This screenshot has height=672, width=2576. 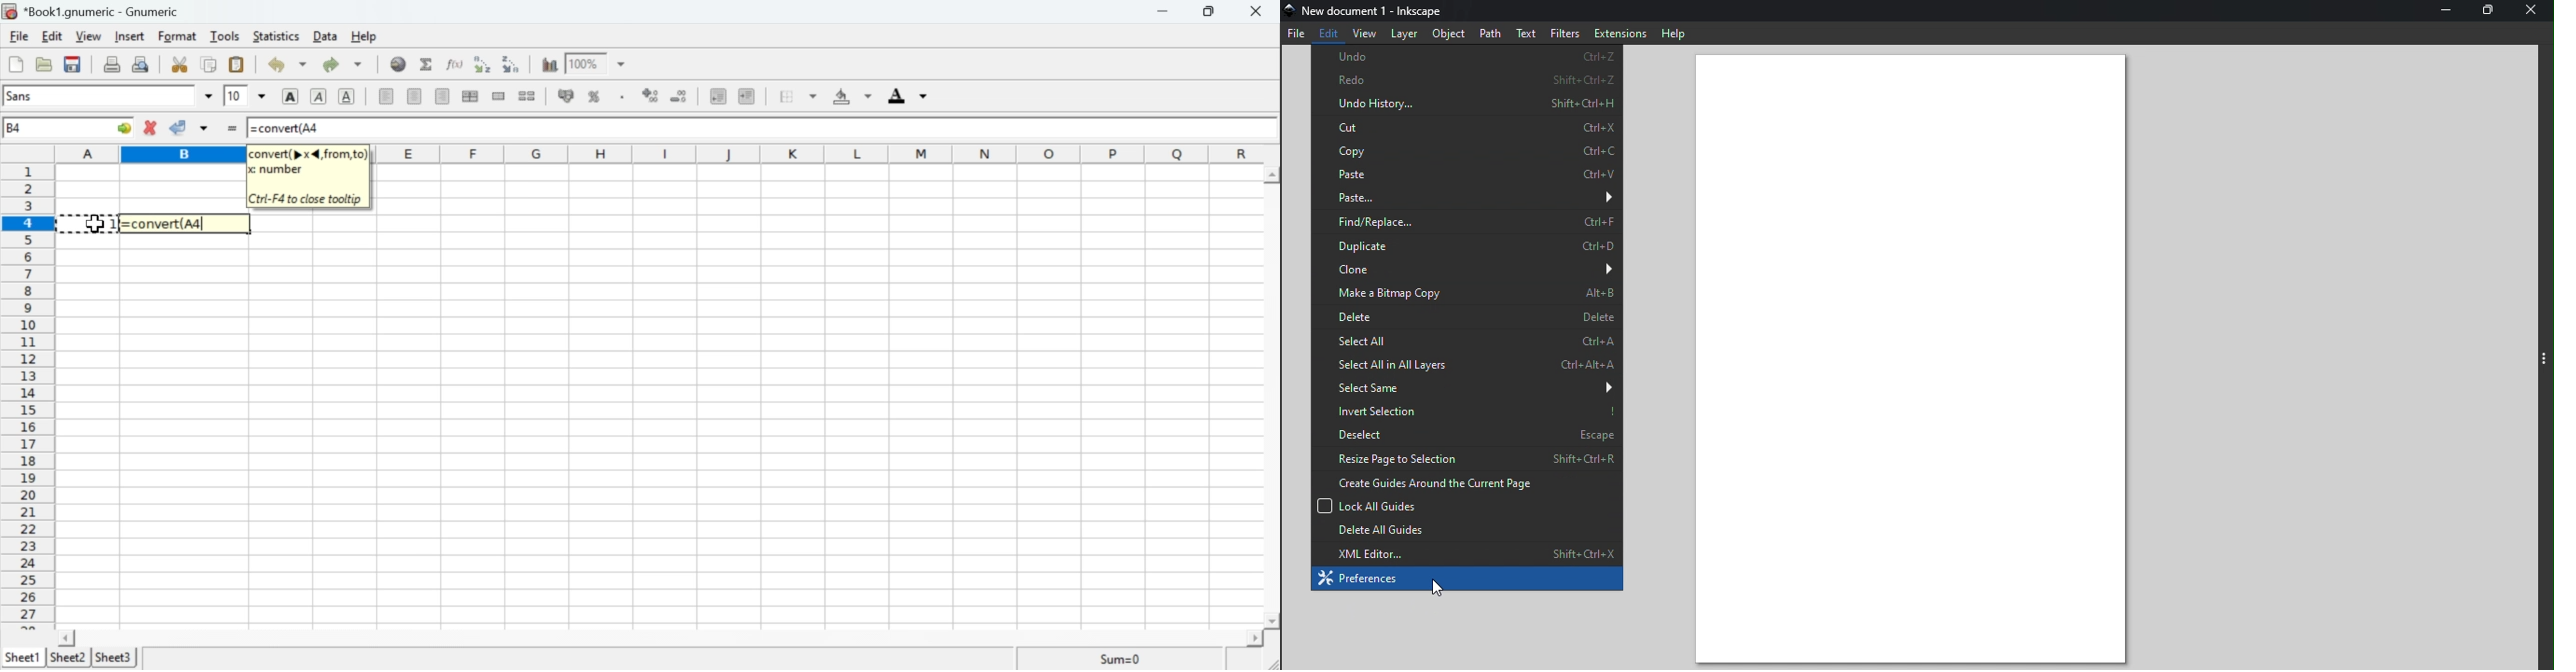 I want to click on Sort by descending, so click(x=678, y=96).